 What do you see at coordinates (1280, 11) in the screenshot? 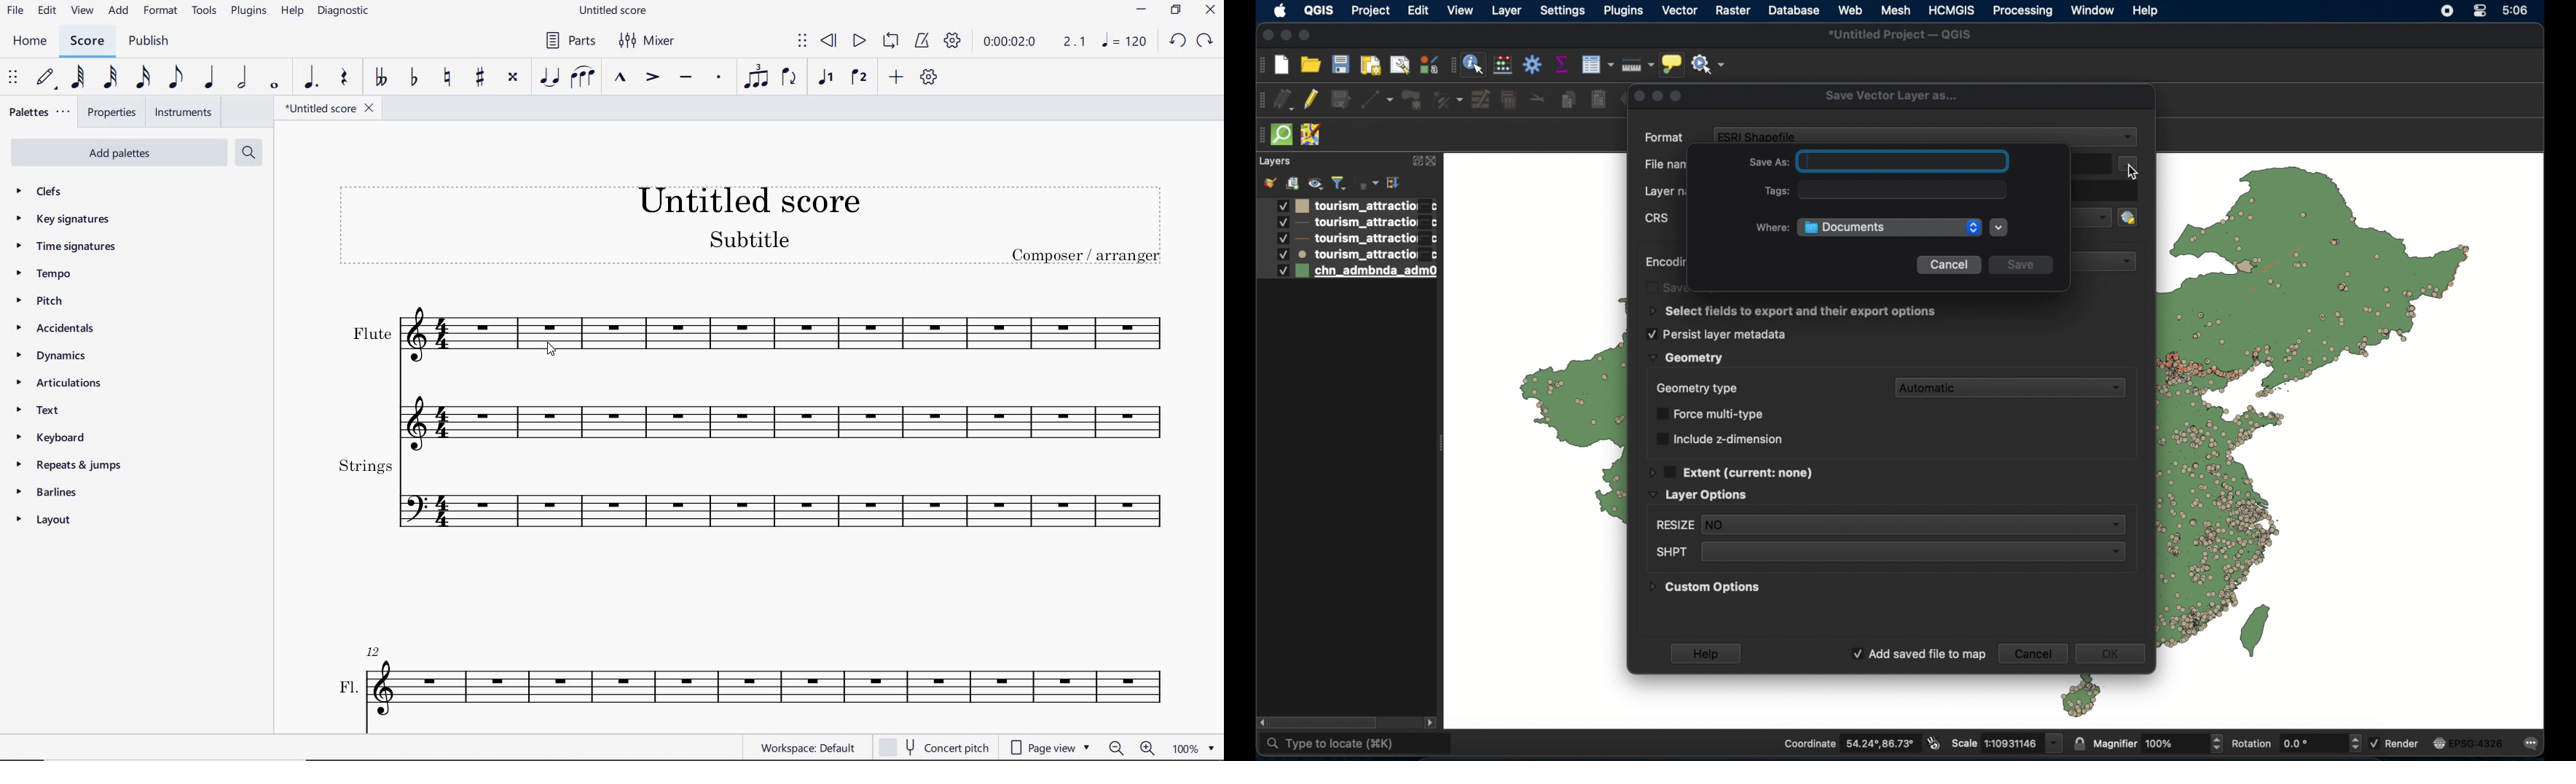
I see `apple icon` at bounding box center [1280, 11].